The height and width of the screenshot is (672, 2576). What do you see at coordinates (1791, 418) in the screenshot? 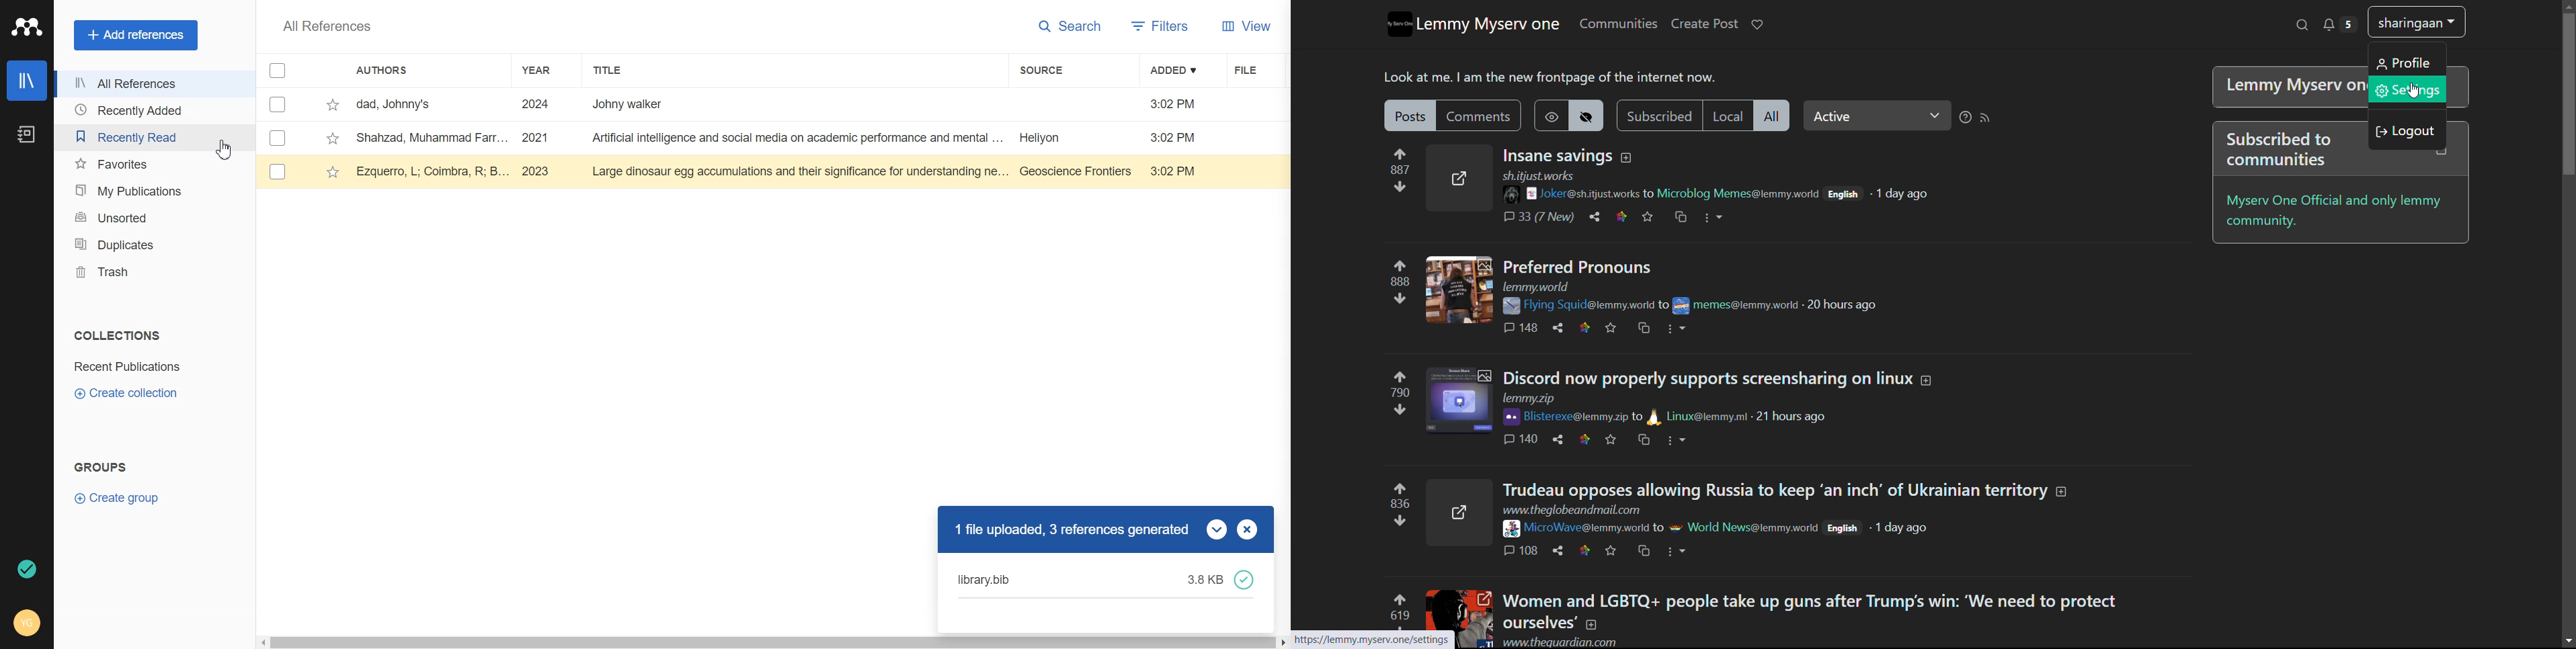
I see `21 hours ago` at bounding box center [1791, 418].